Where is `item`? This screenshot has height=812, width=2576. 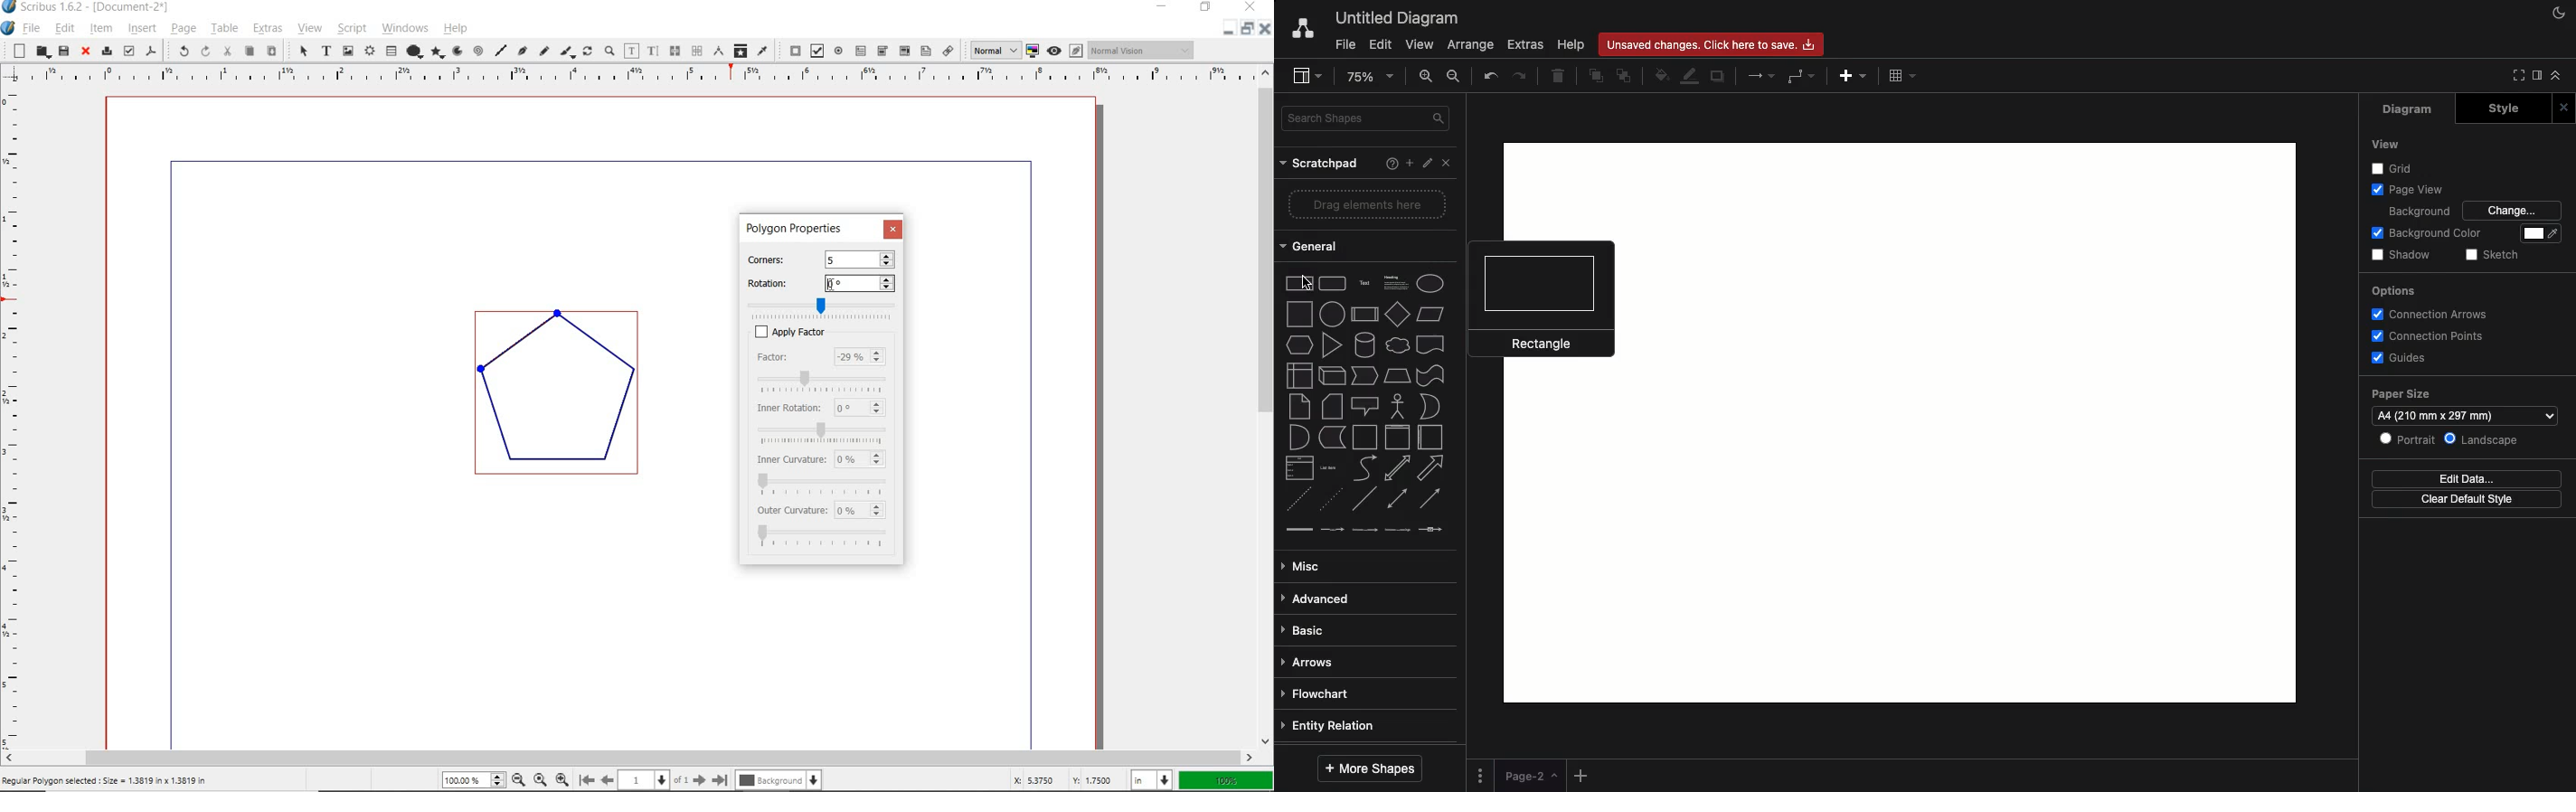
item is located at coordinates (101, 30).